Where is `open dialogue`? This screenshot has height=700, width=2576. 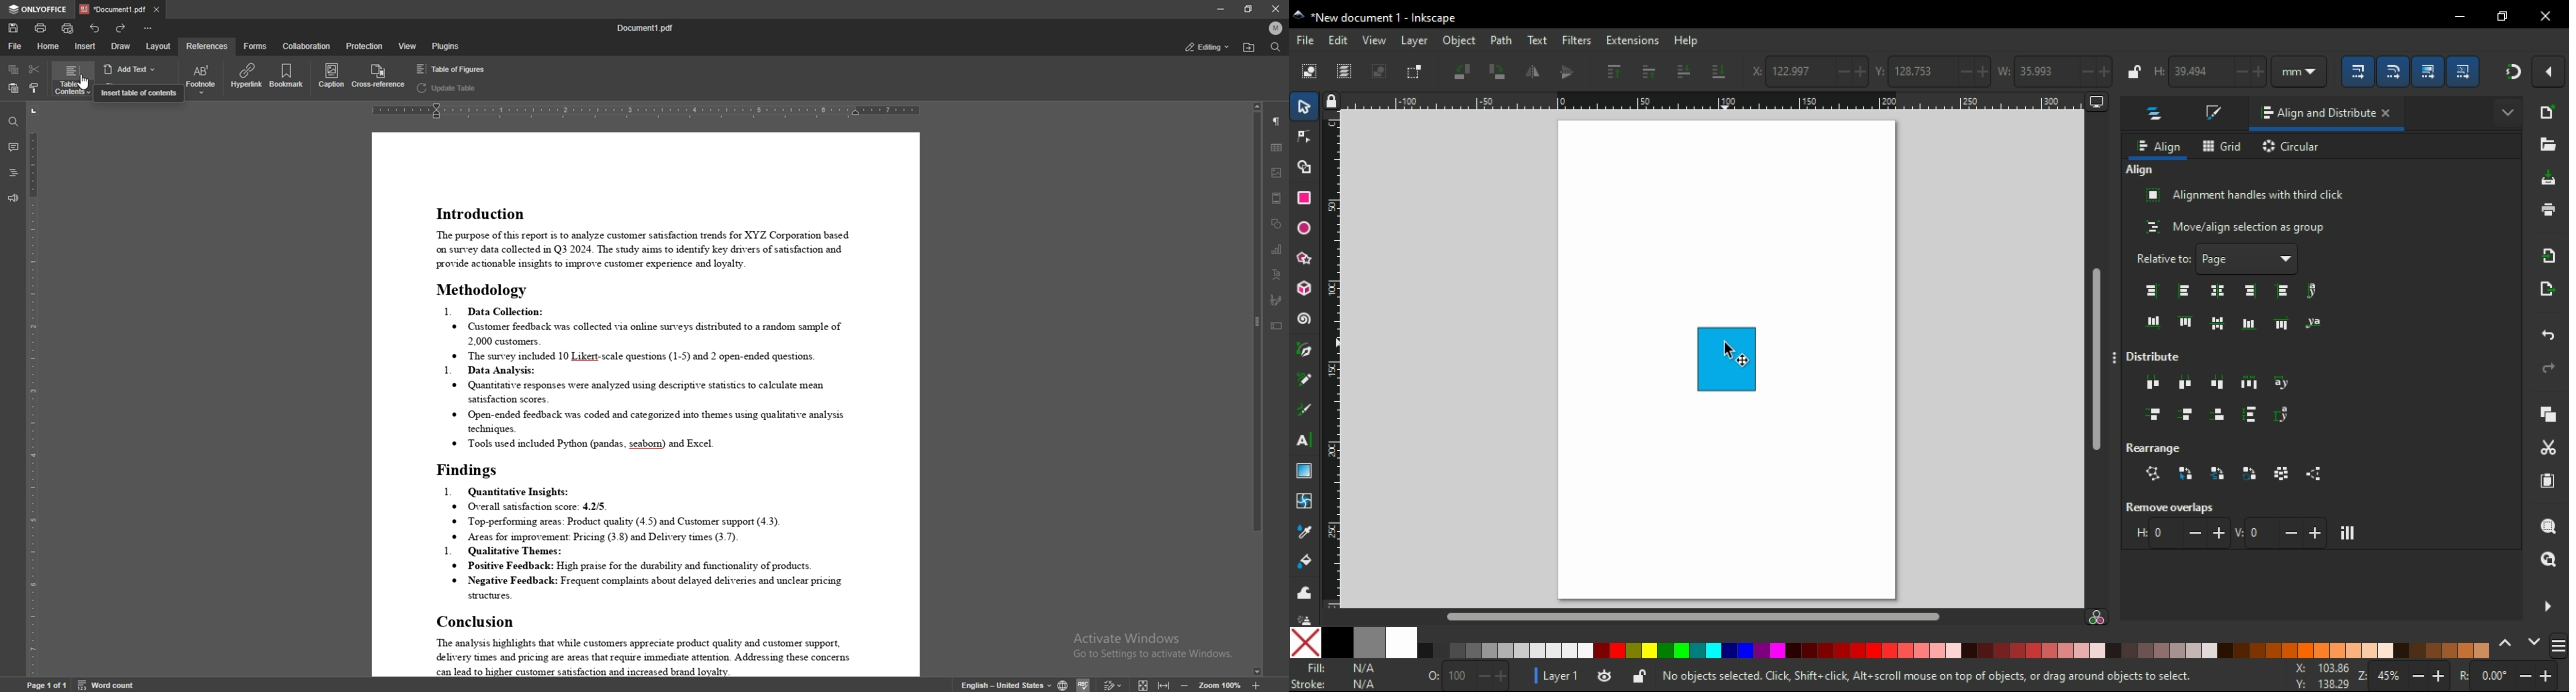 open dialogue is located at coordinates (2545, 146).